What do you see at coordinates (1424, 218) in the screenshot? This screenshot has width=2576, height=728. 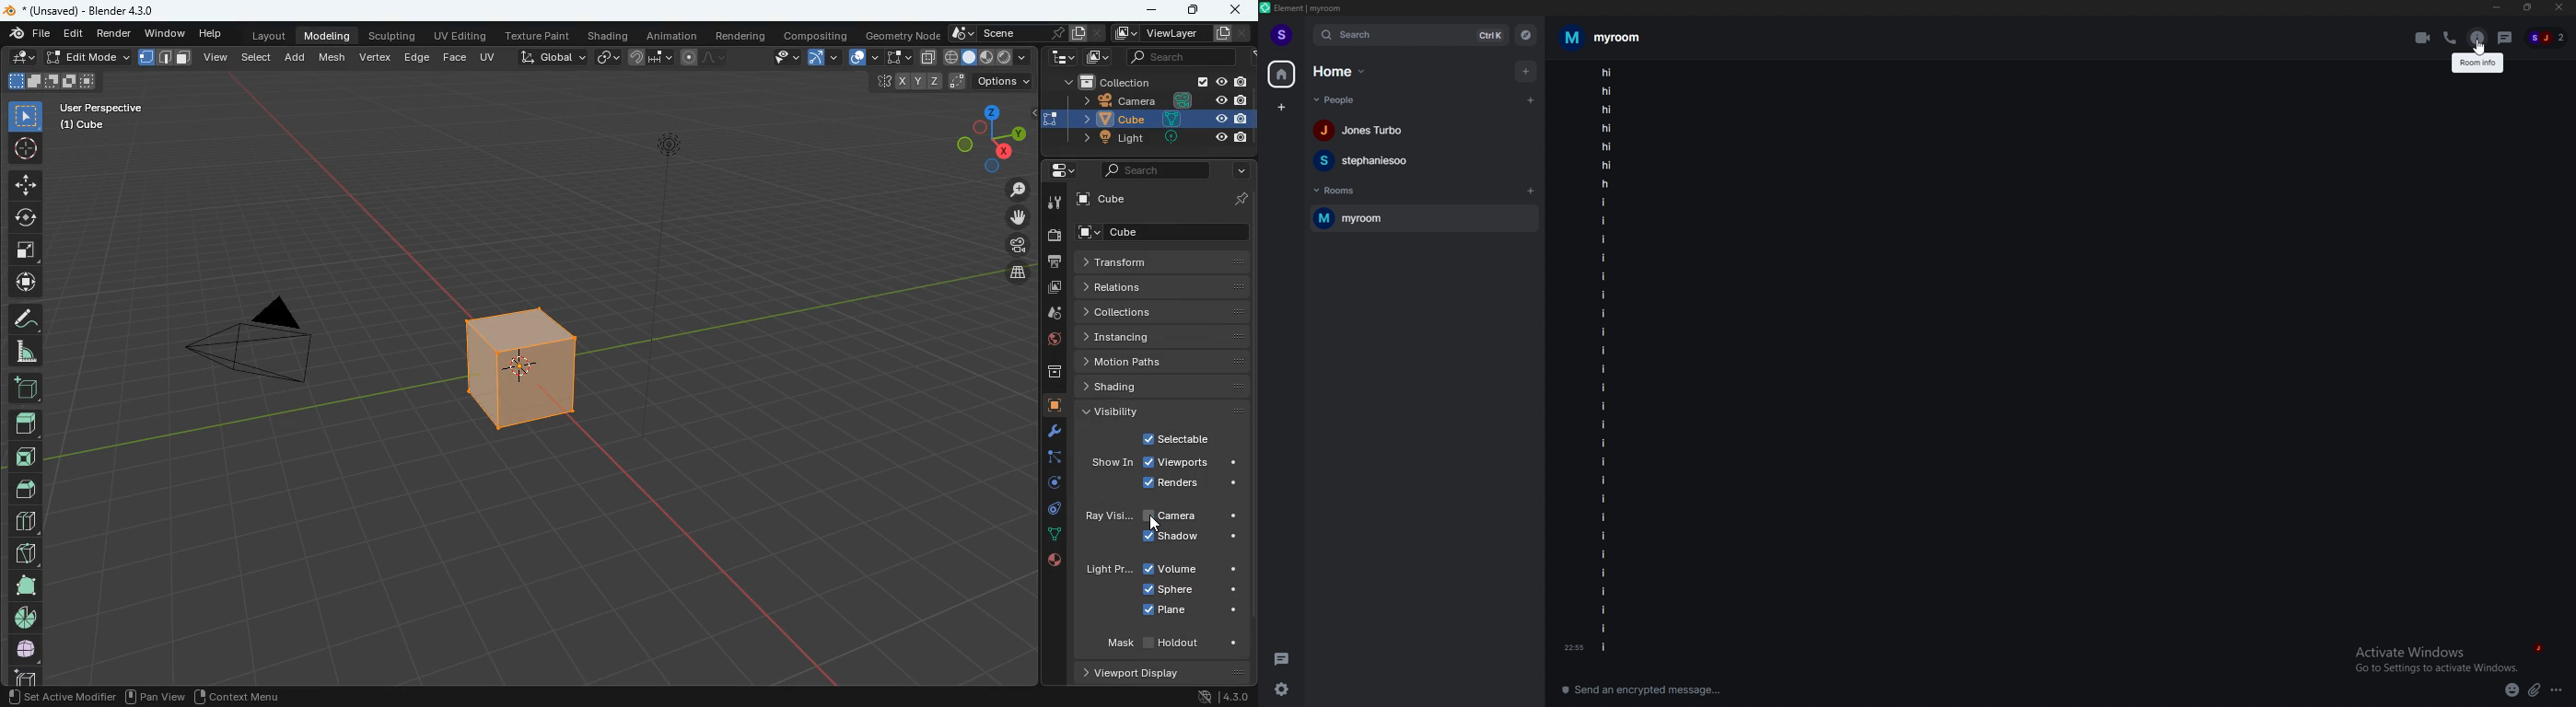 I see `room` at bounding box center [1424, 218].